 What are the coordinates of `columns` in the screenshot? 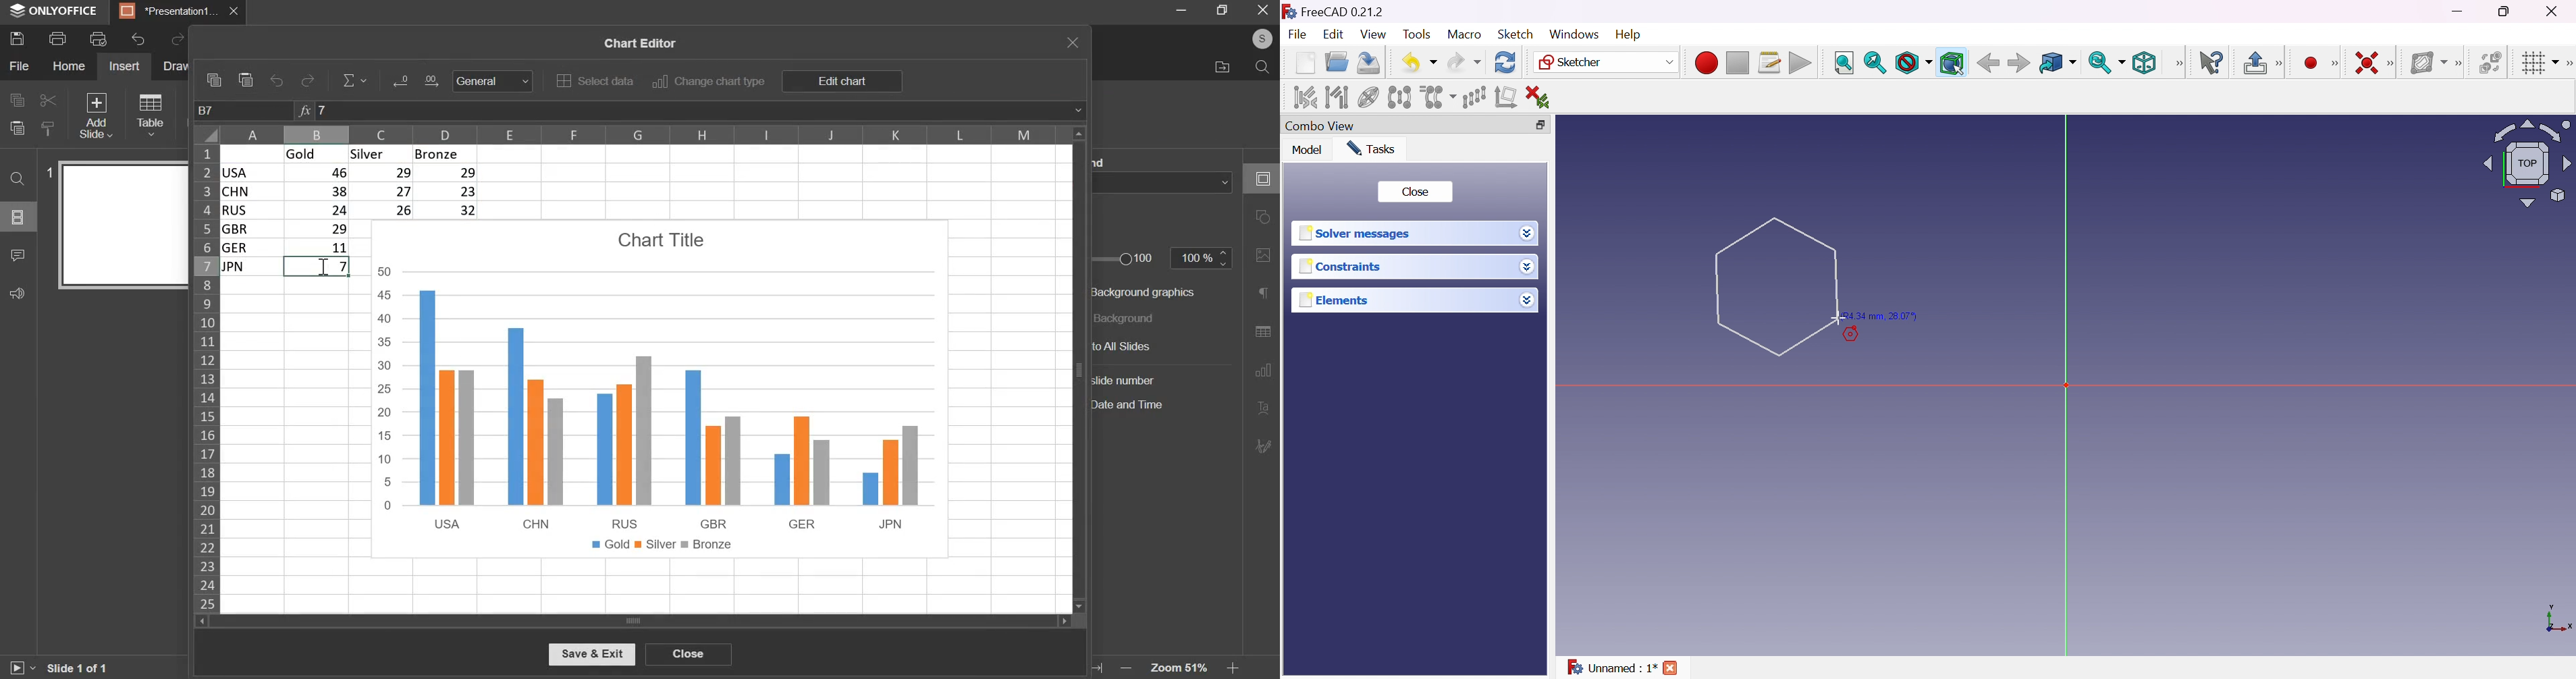 It's located at (643, 133).